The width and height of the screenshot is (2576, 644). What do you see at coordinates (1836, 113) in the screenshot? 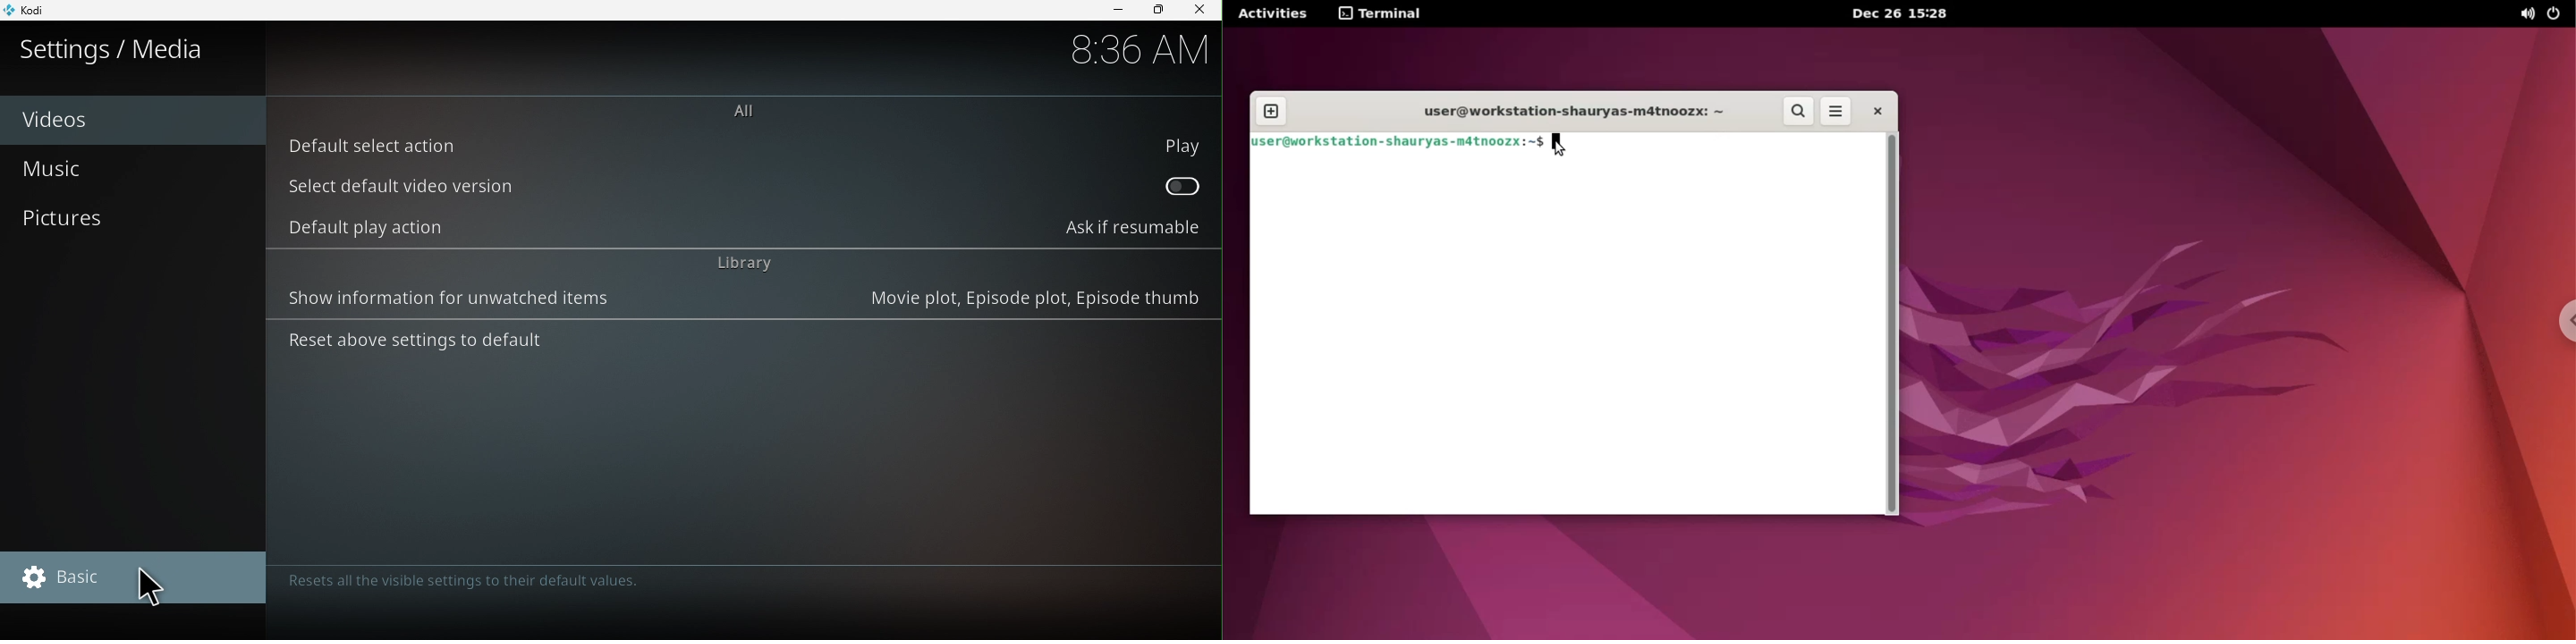
I see `more options` at bounding box center [1836, 113].